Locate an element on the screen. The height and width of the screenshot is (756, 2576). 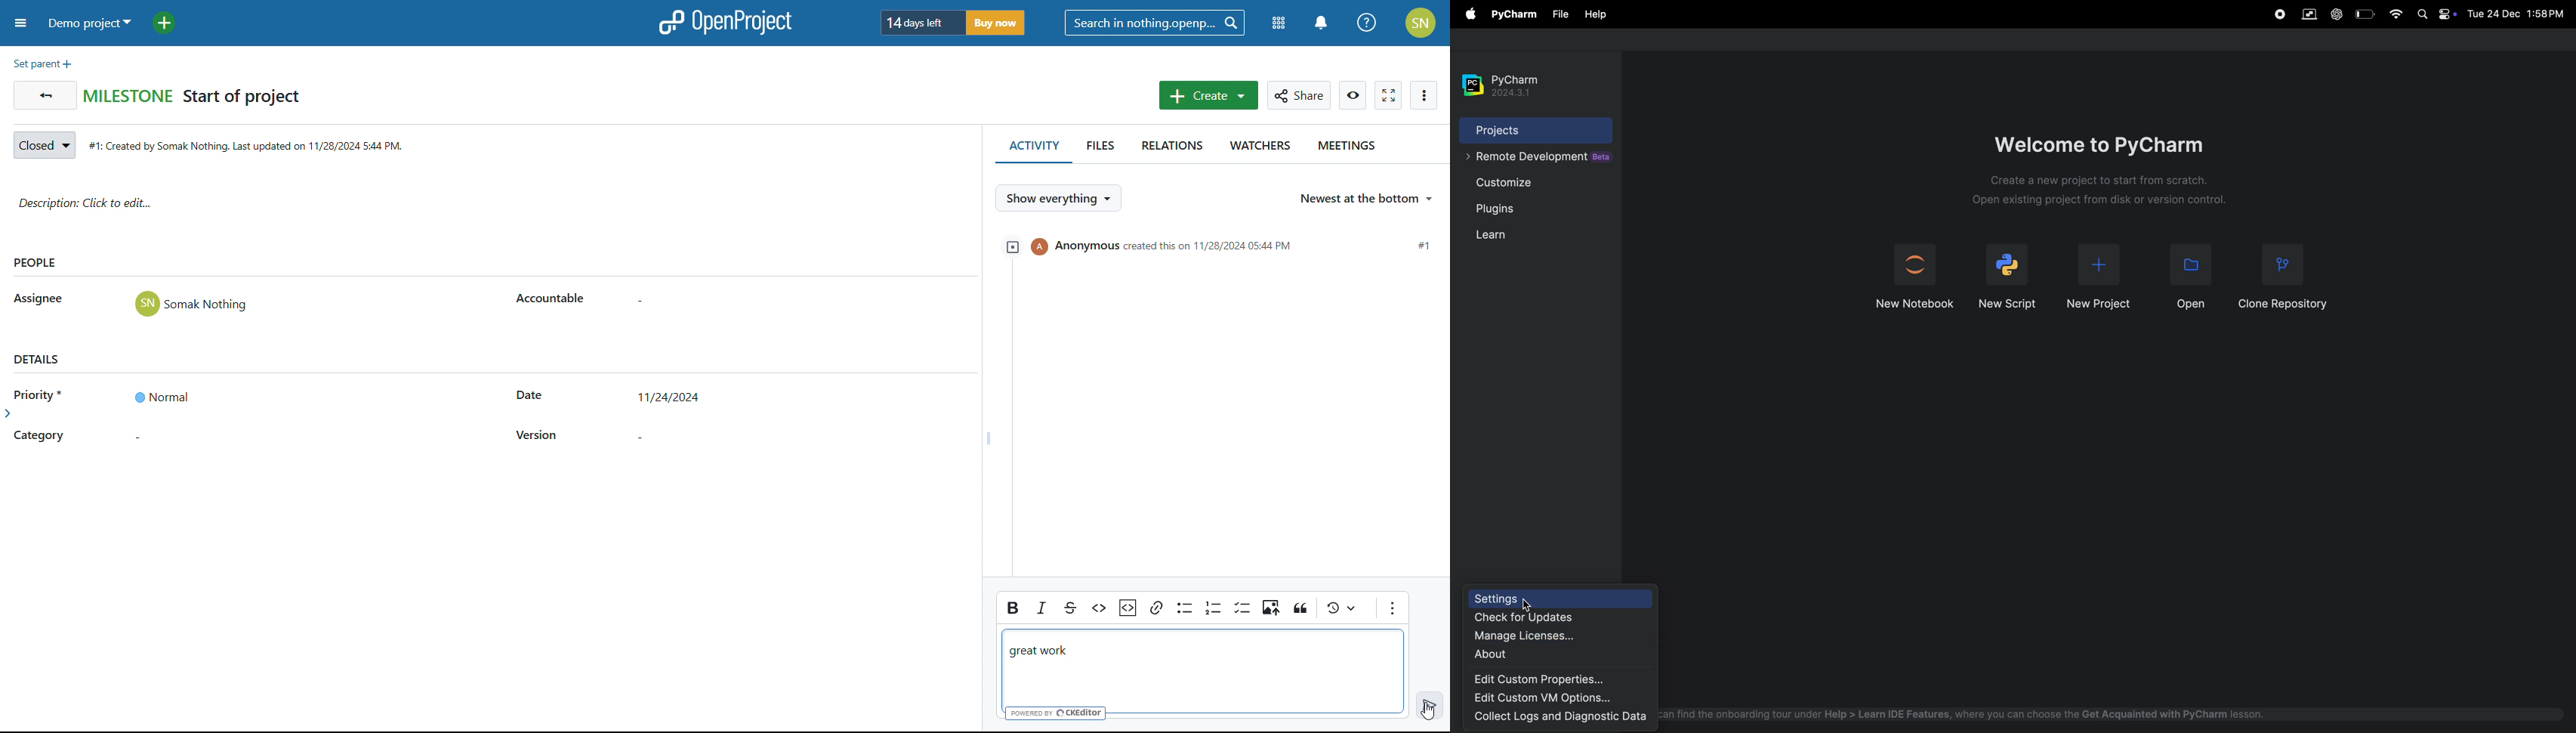
settings is located at coordinates (1564, 598).